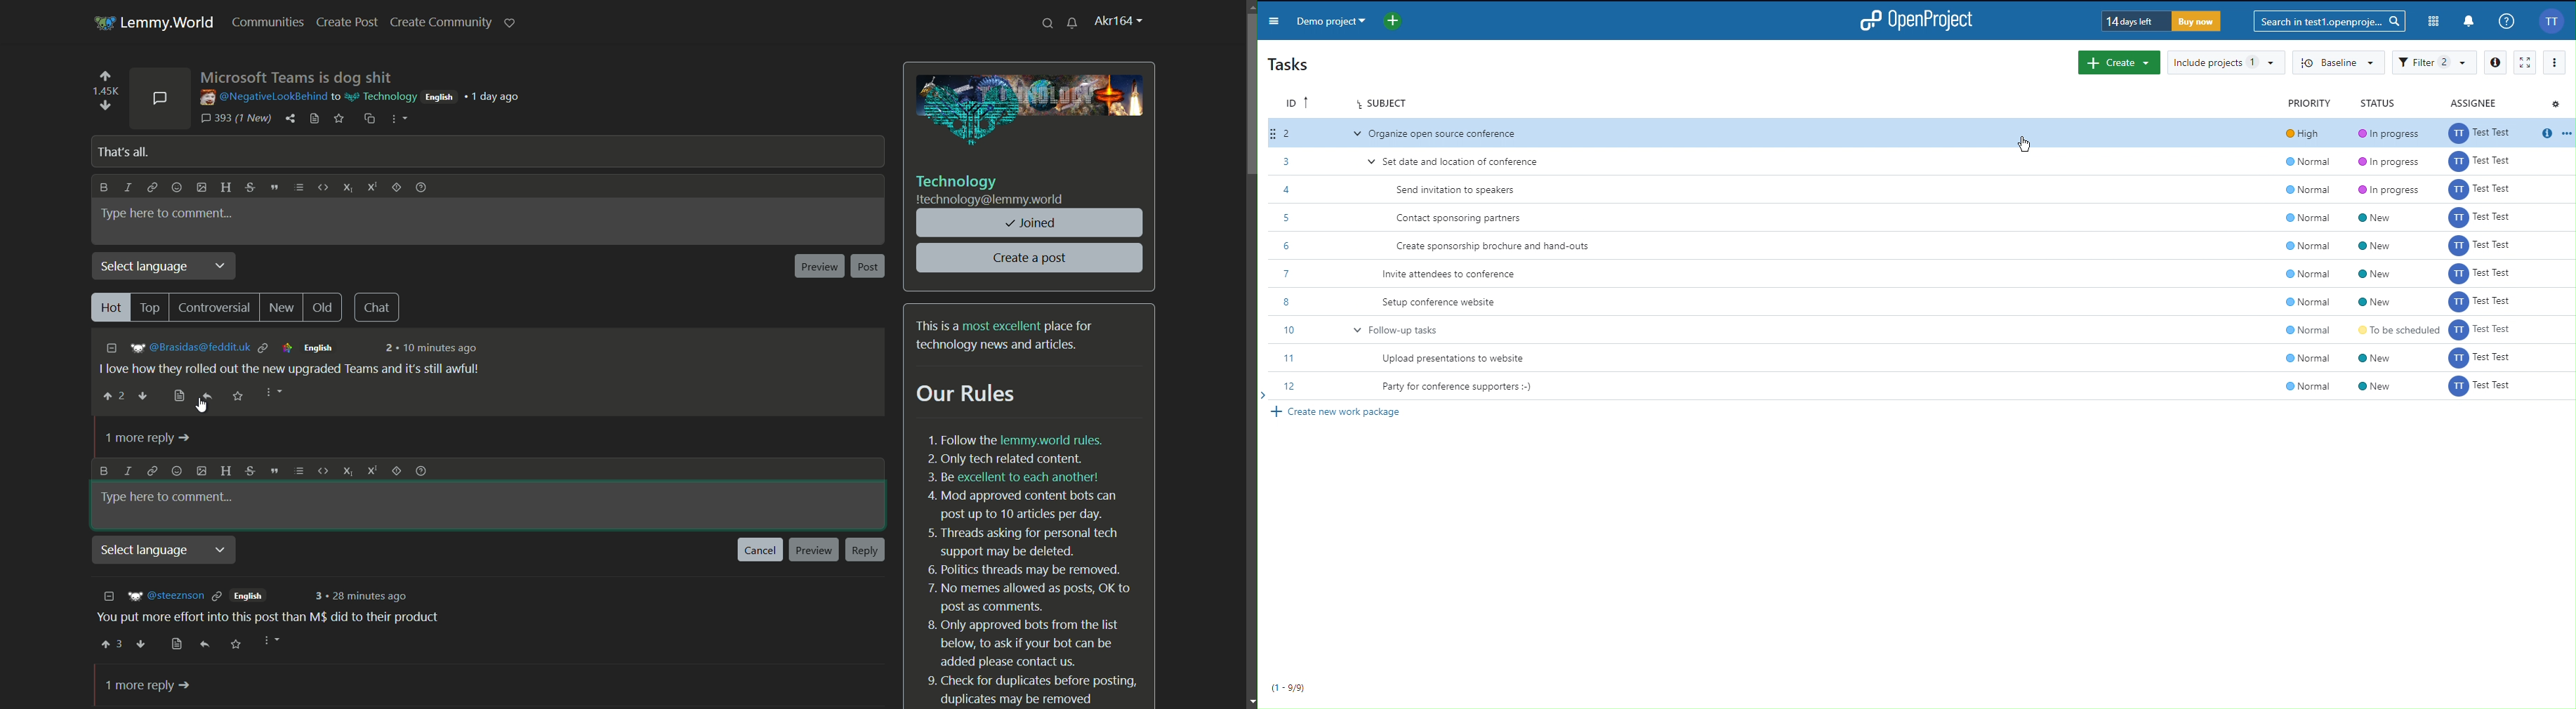 The image size is (2576, 728). I want to click on copy, so click(368, 118).